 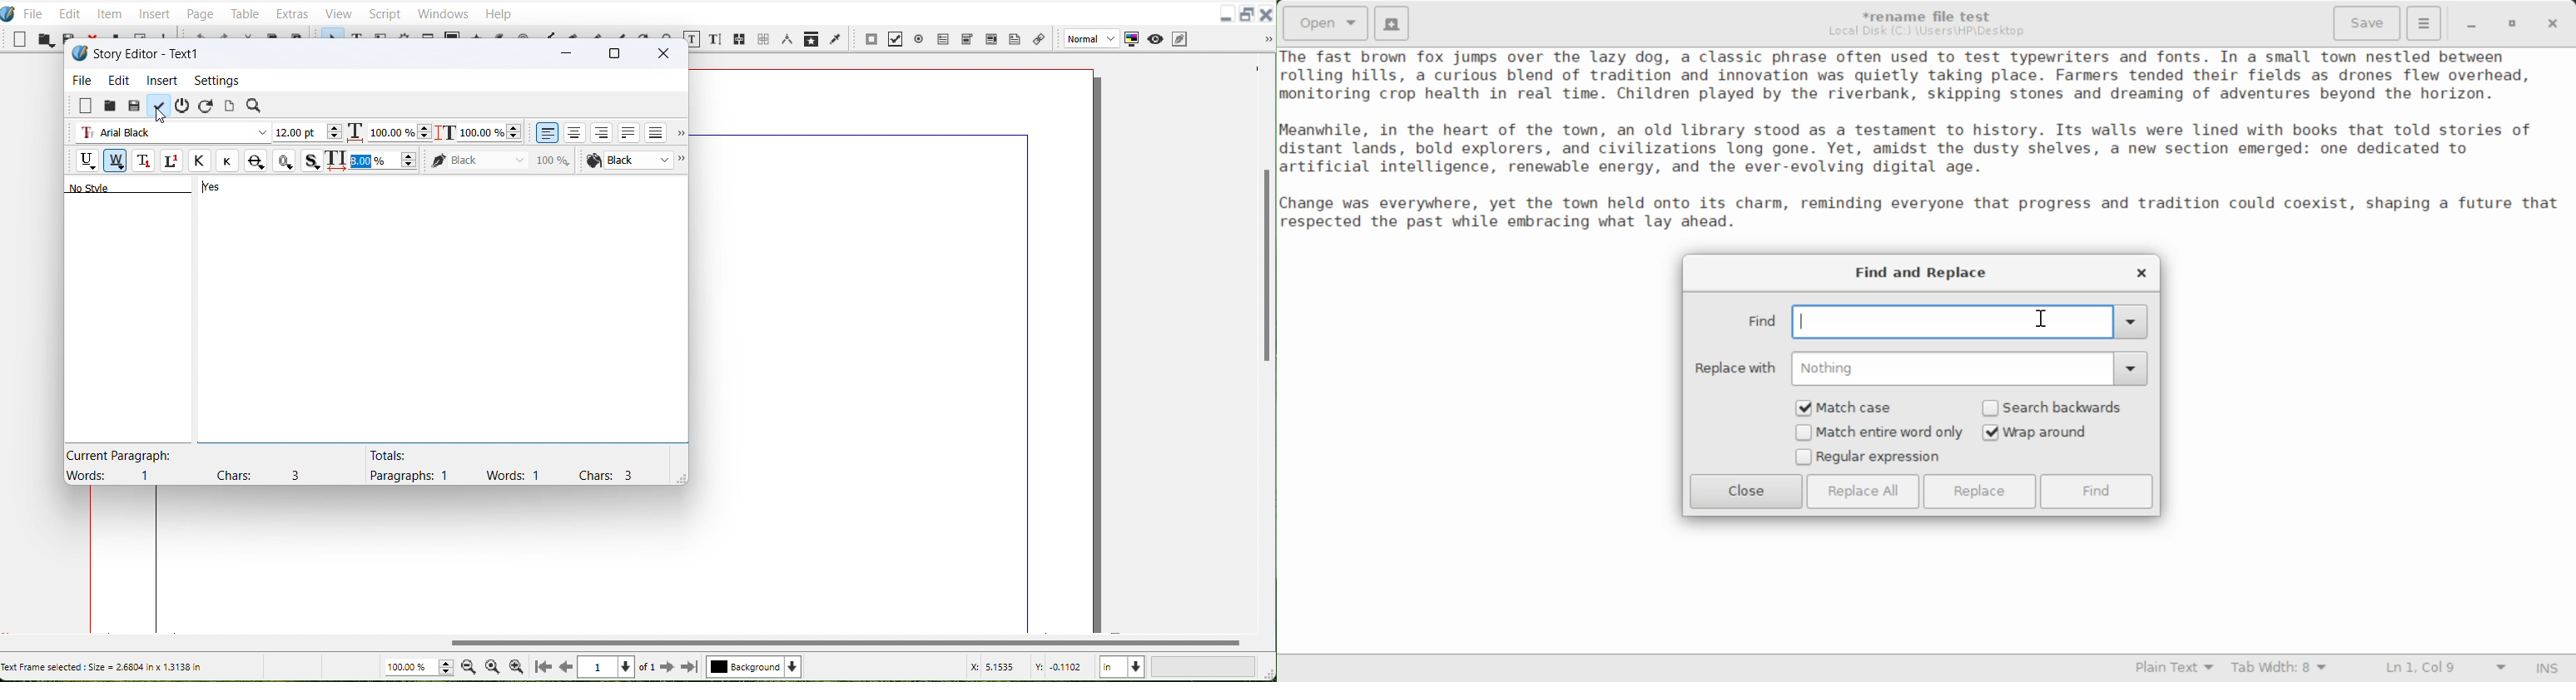 I want to click on Cursor, so click(x=162, y=116).